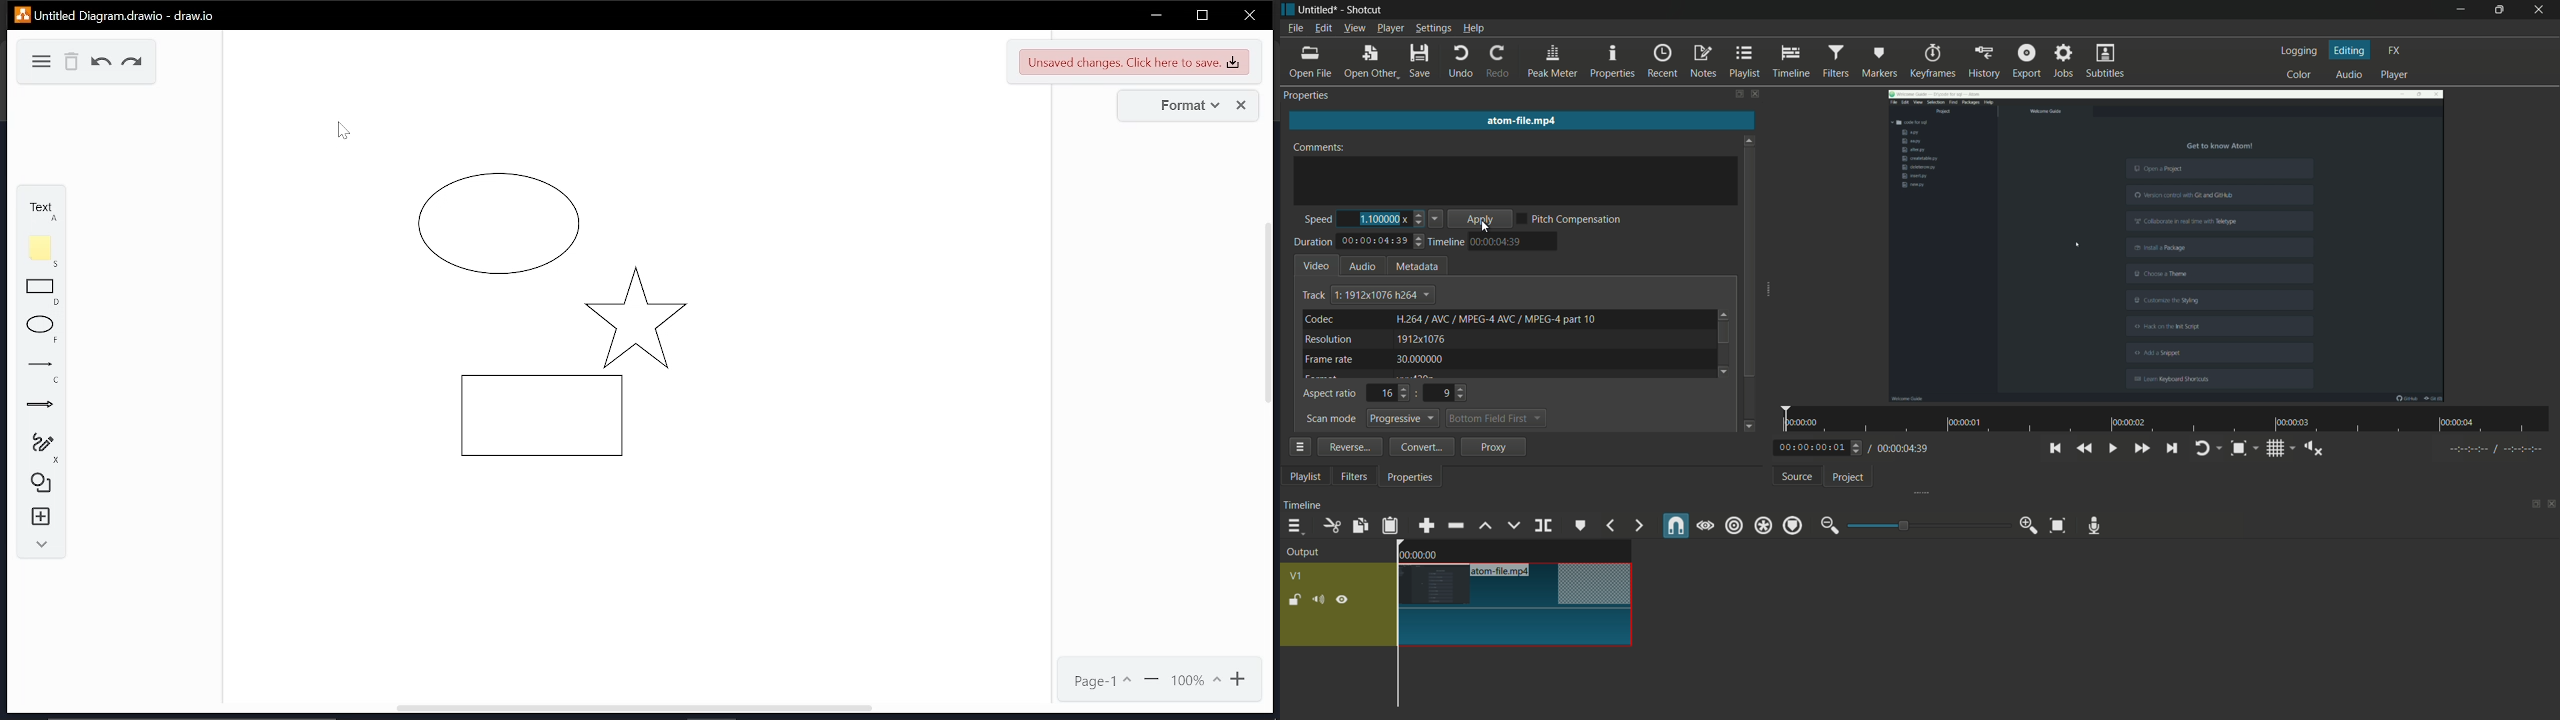 The height and width of the screenshot is (728, 2576). I want to click on adjust, so click(1418, 219).